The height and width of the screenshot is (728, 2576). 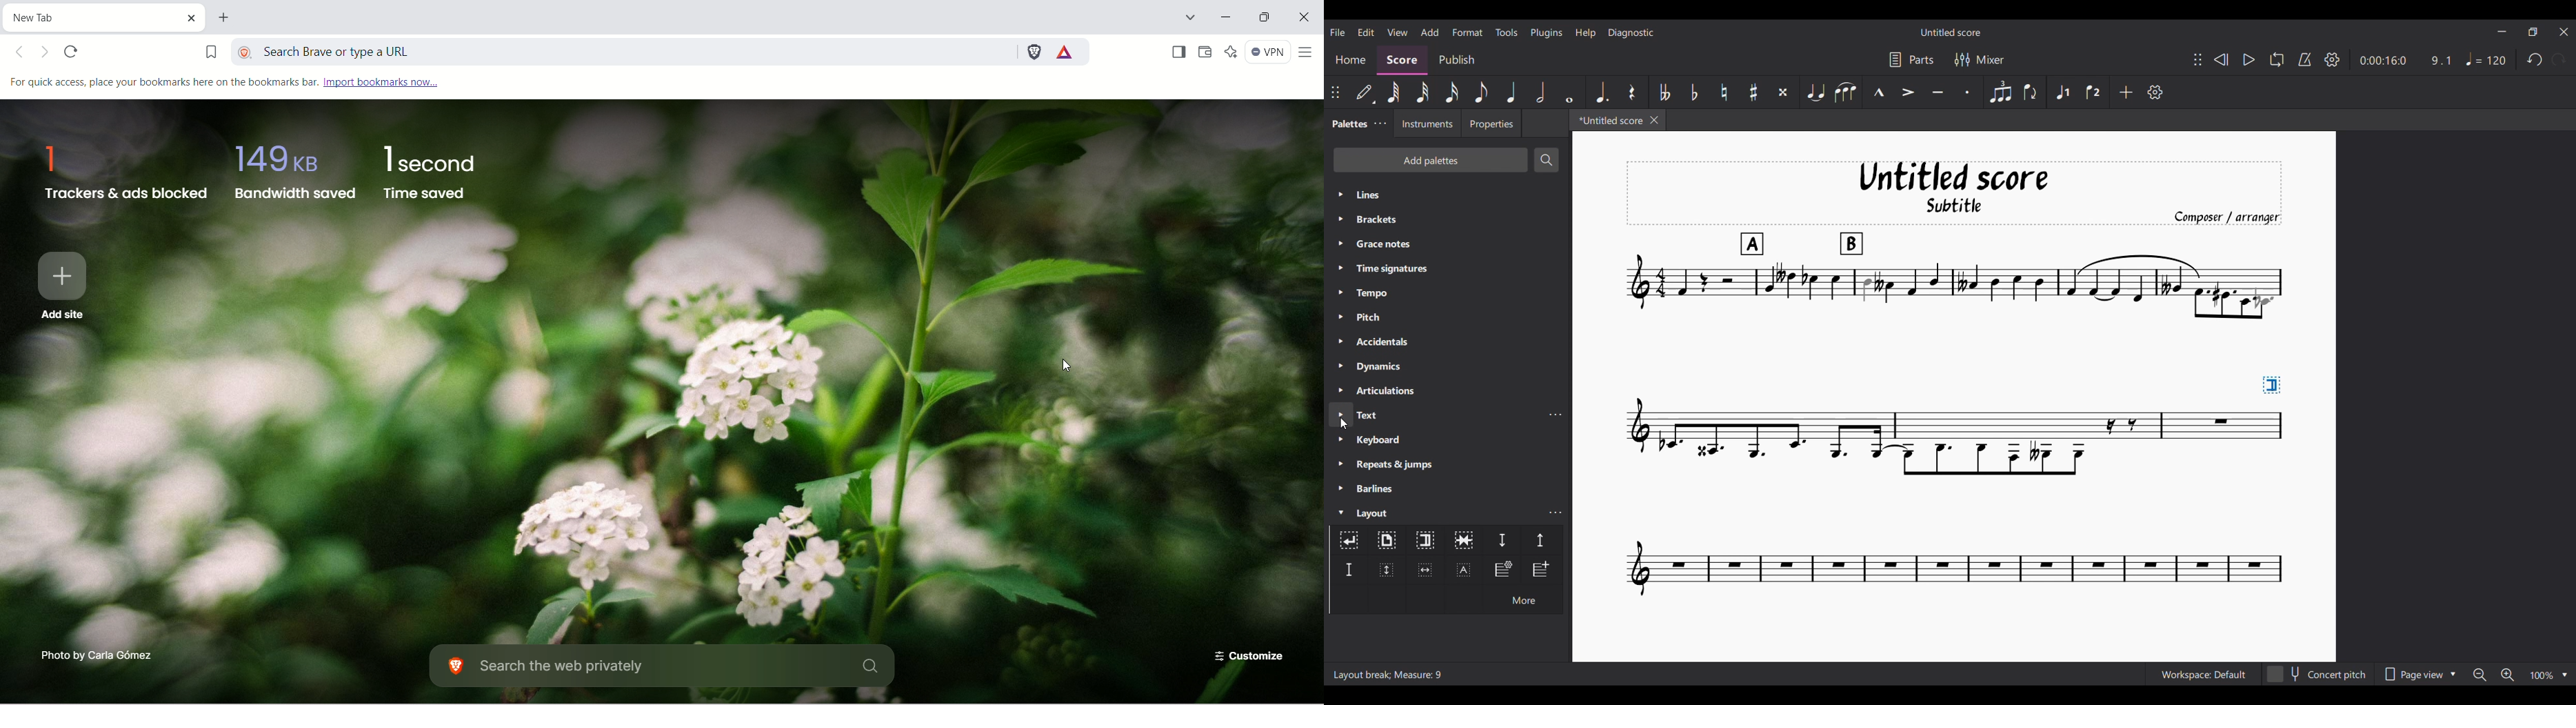 I want to click on Show in smaller tab, so click(x=2533, y=32).